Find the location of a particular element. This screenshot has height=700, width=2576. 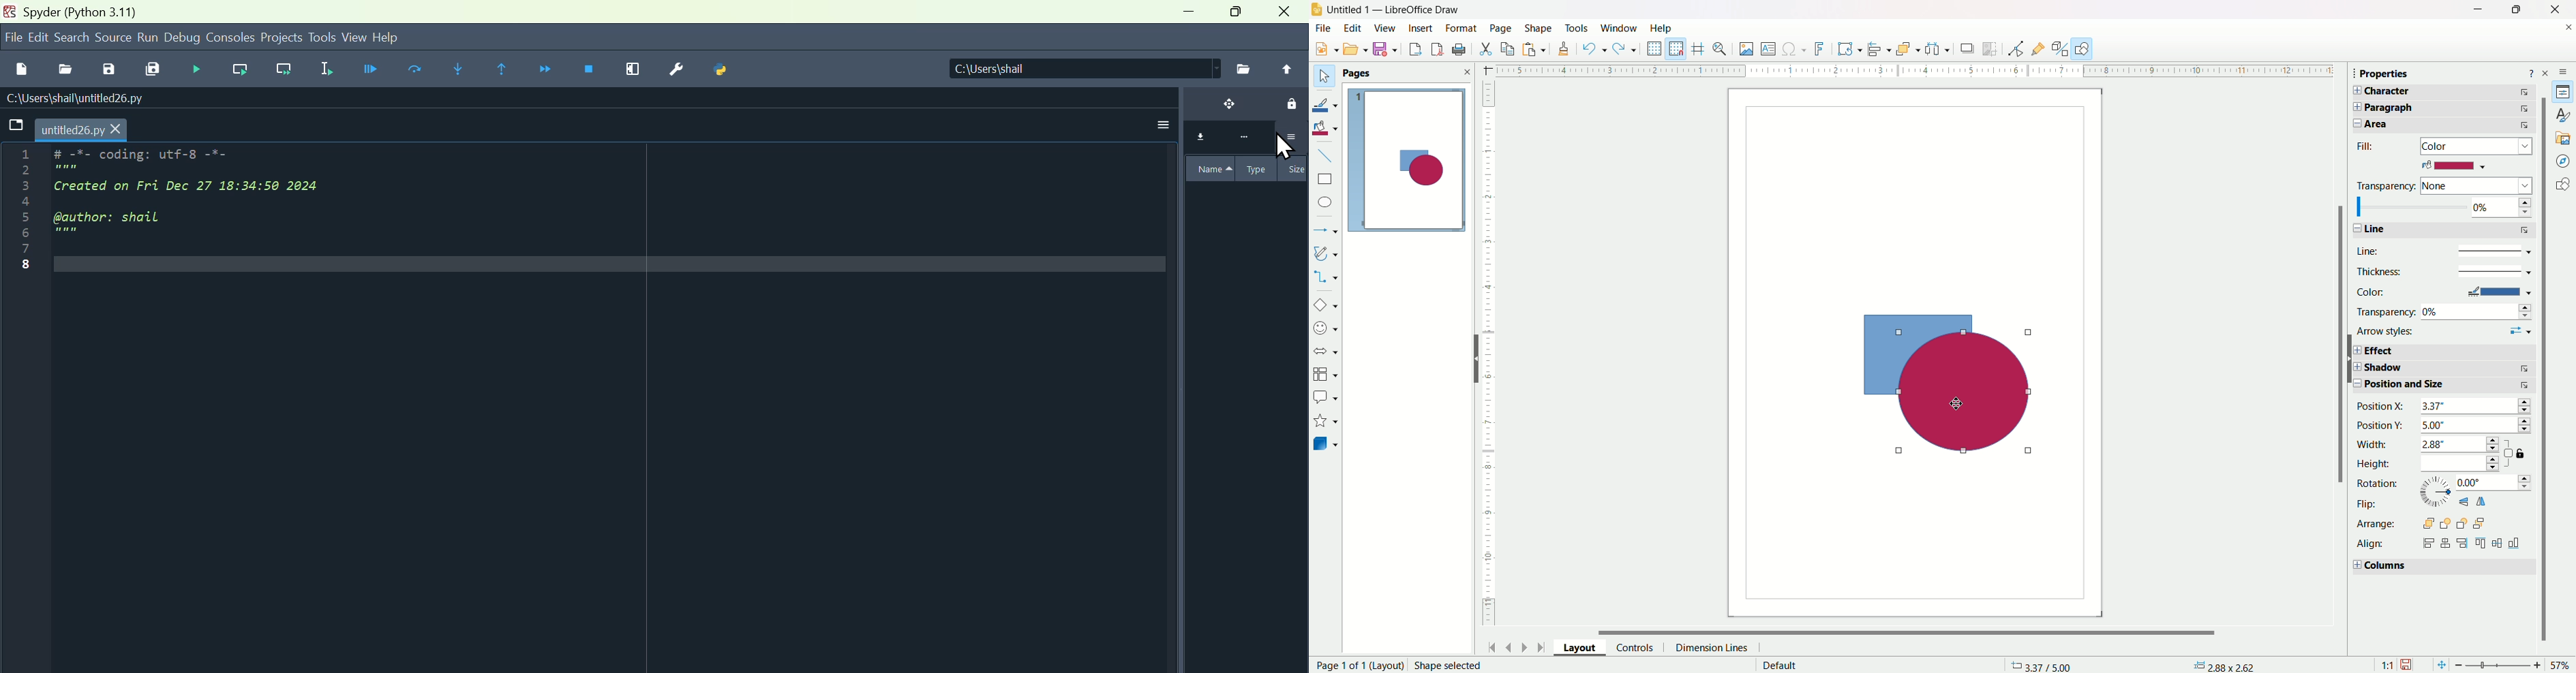

run is located at coordinates (148, 37).